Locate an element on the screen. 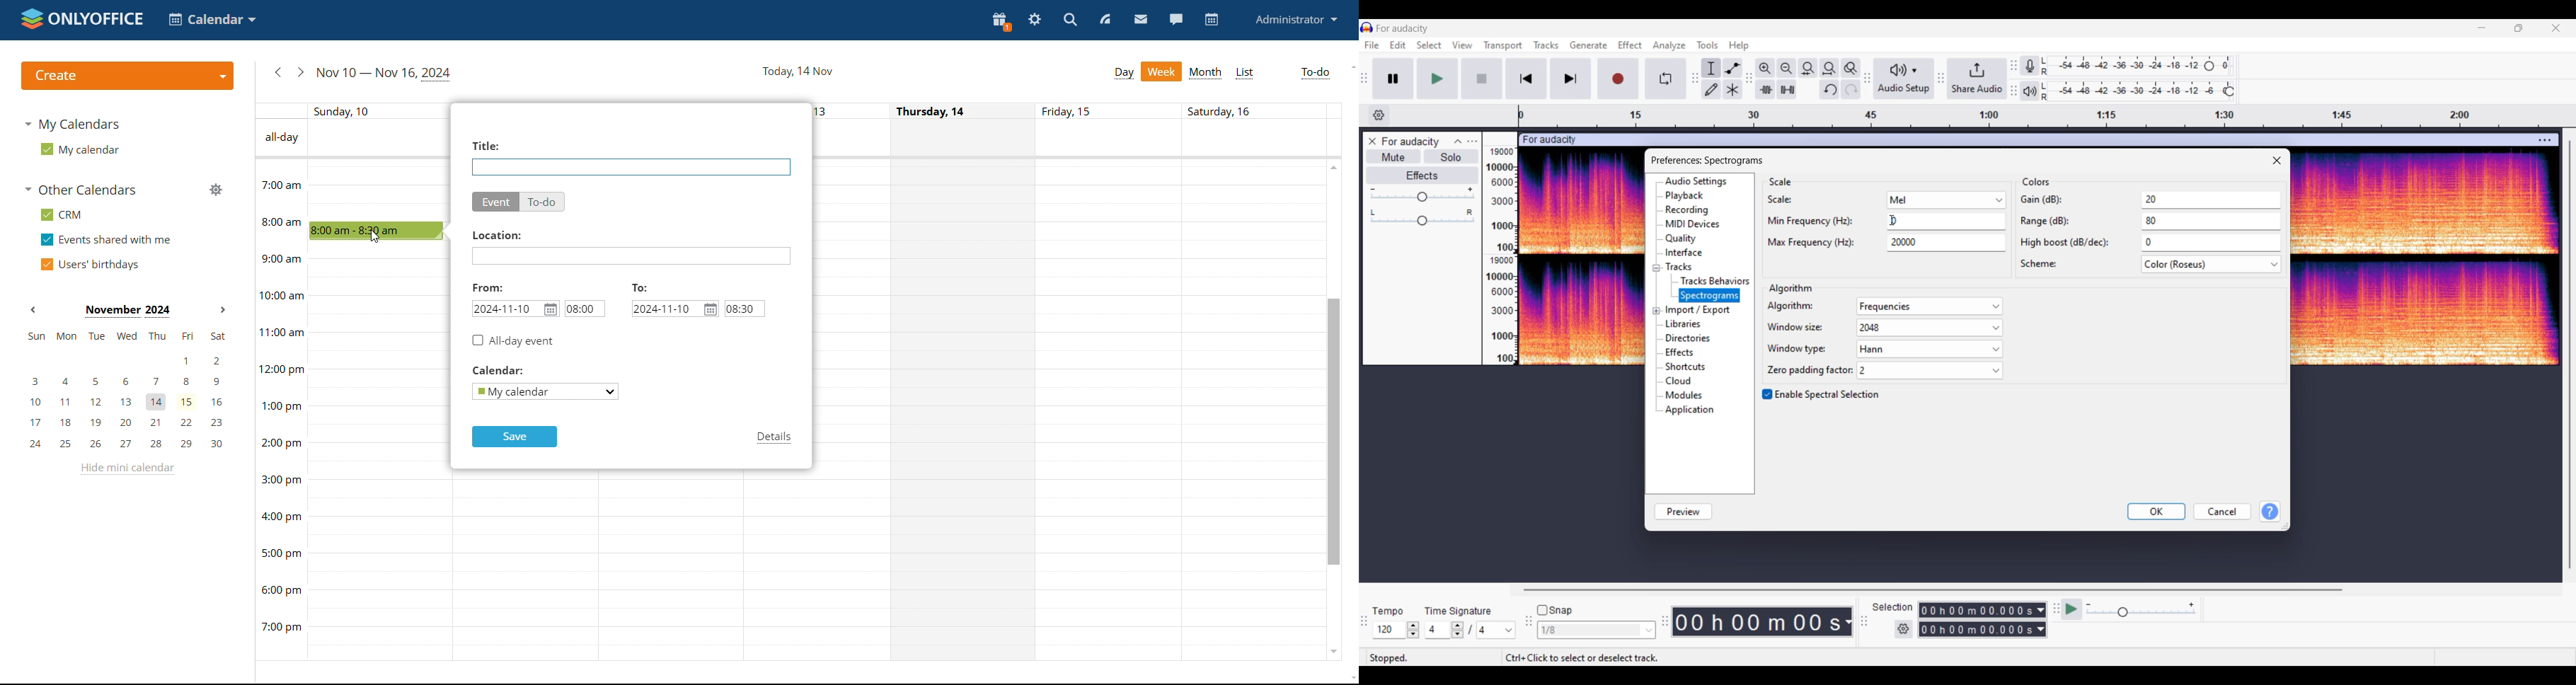  my calendar is located at coordinates (78, 149).